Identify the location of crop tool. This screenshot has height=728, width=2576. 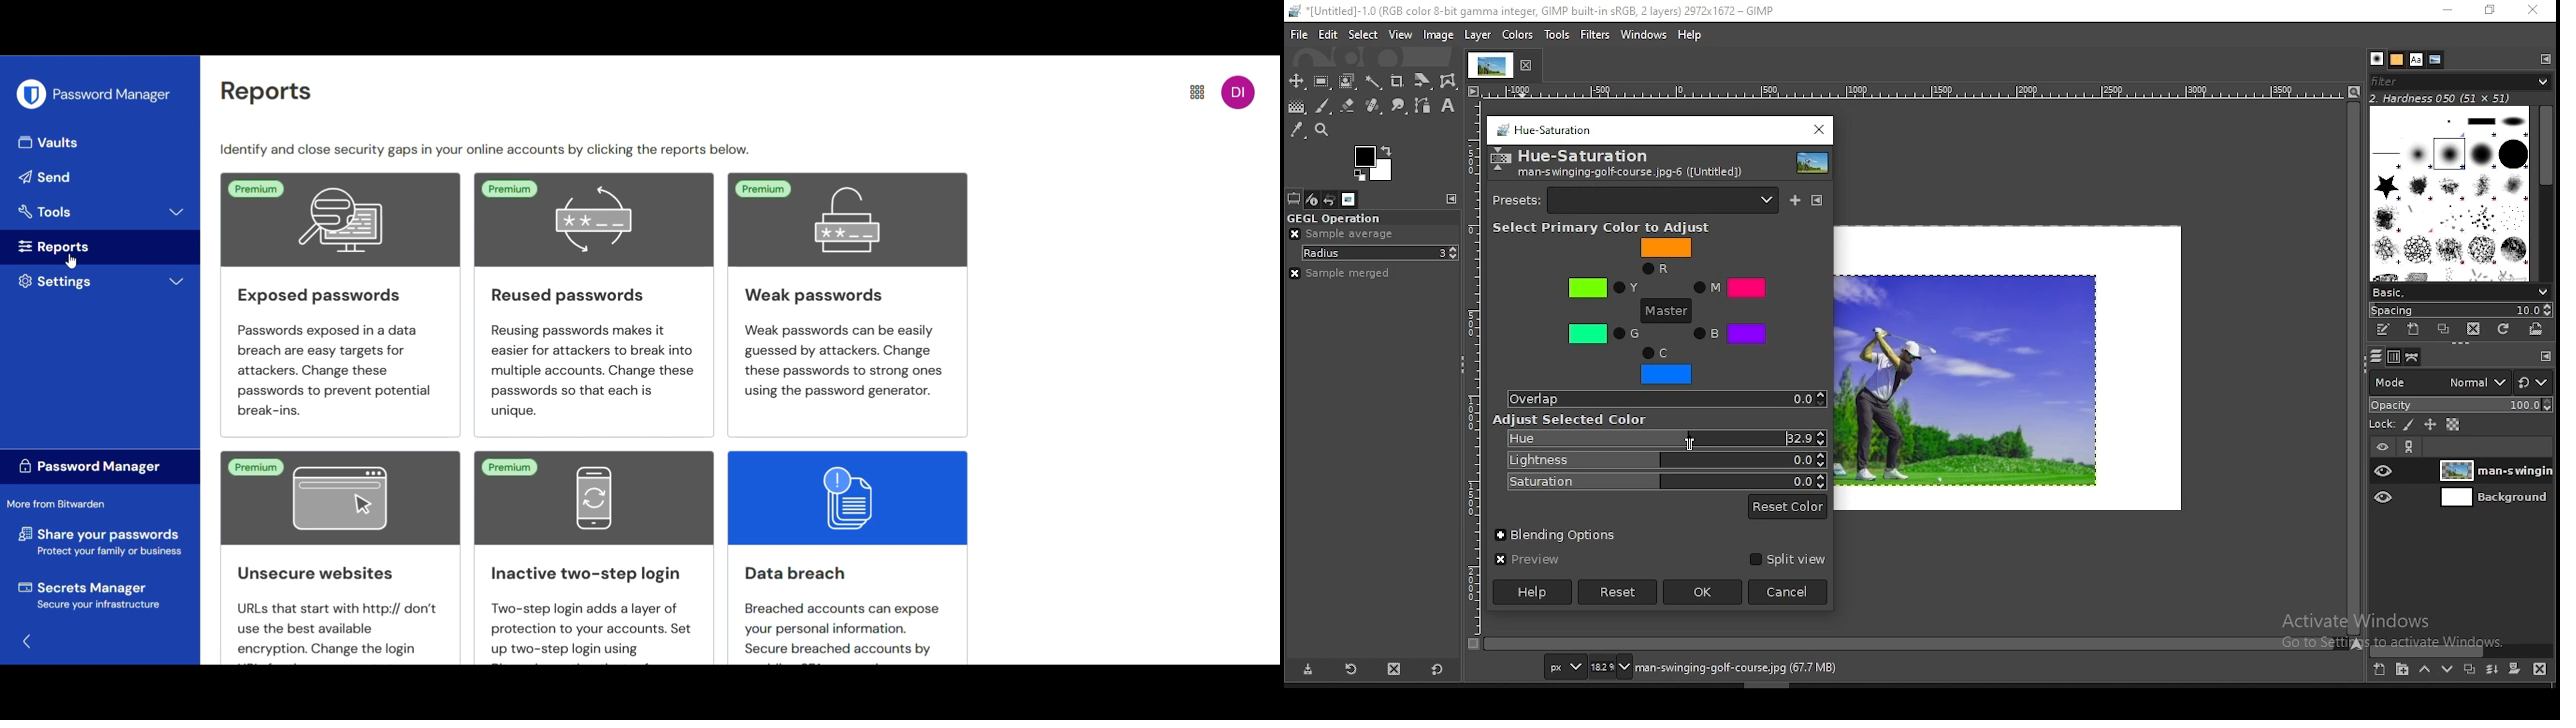
(1398, 82).